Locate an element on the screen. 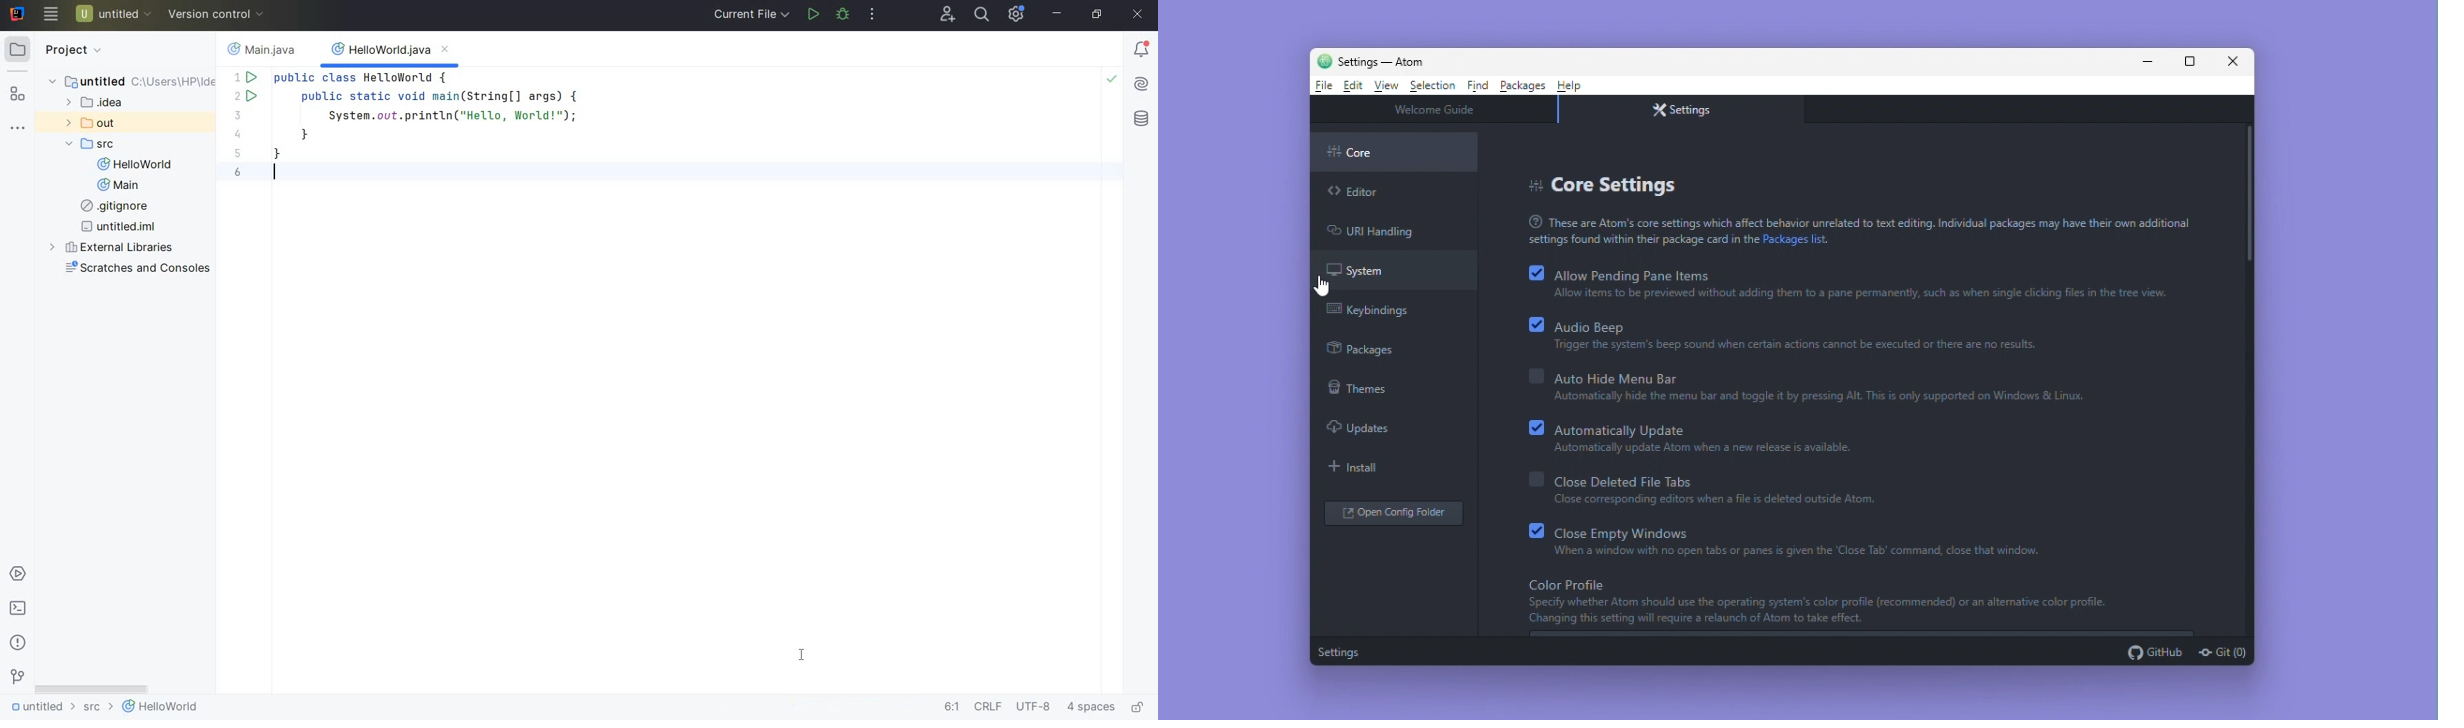  Edit is located at coordinates (1354, 86).